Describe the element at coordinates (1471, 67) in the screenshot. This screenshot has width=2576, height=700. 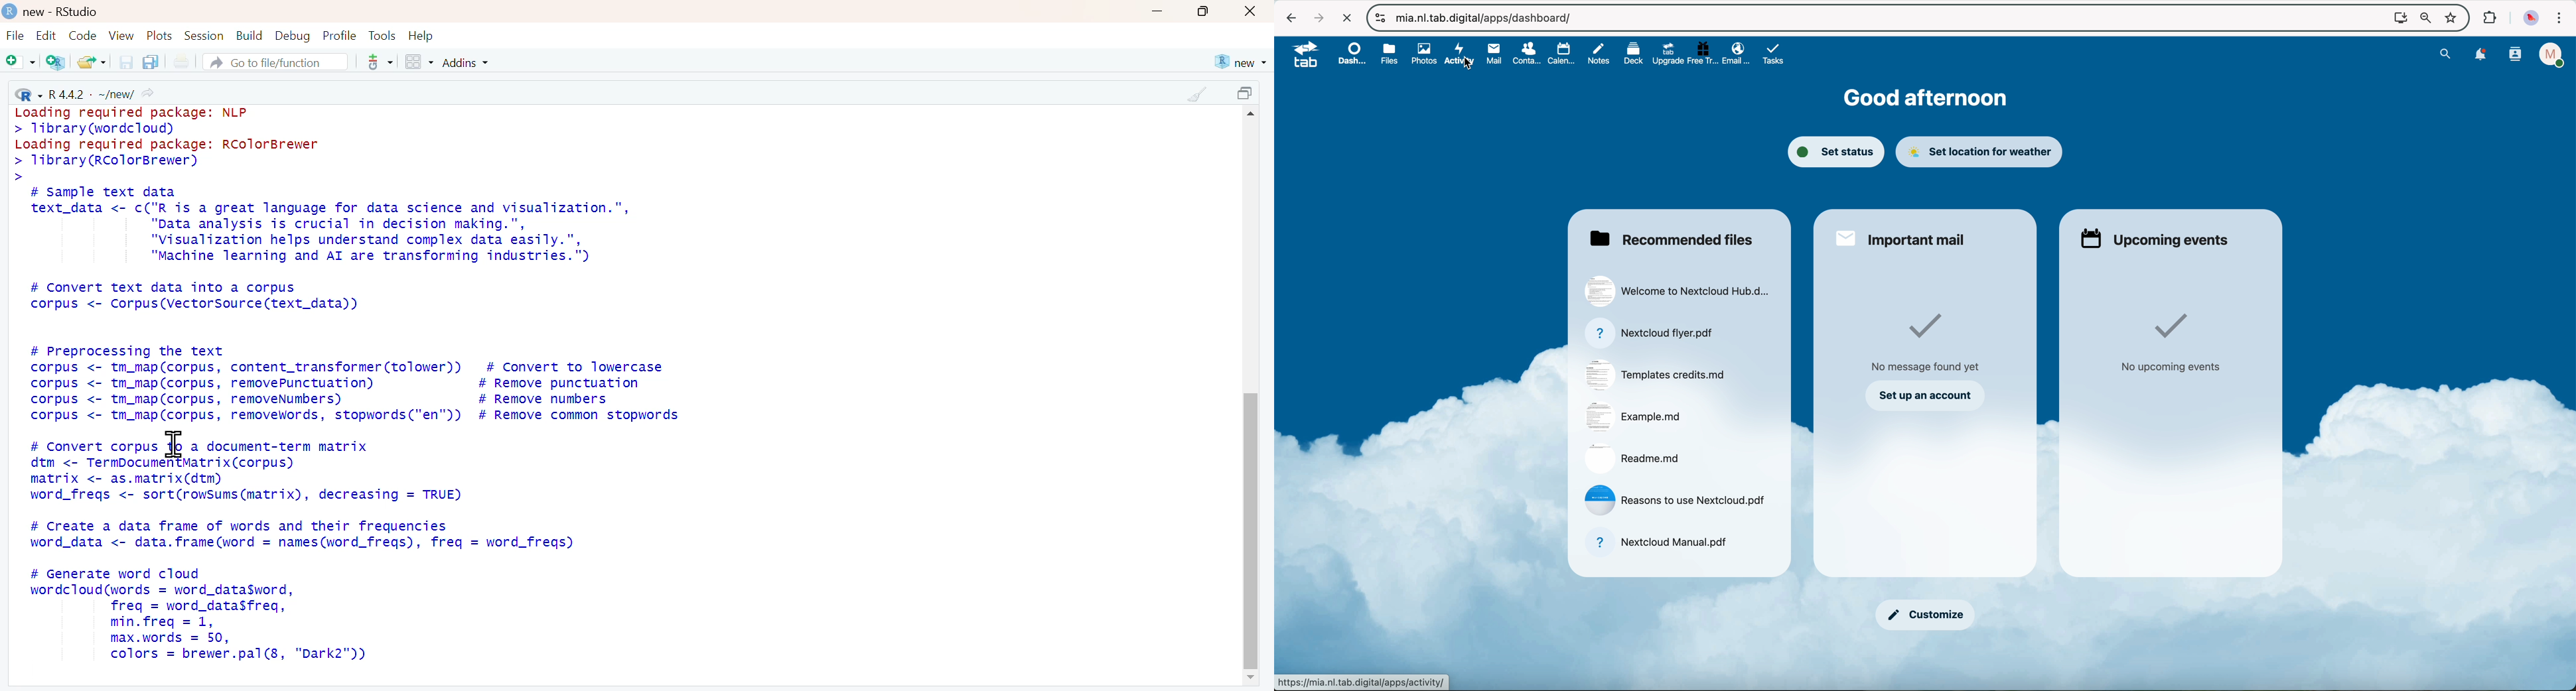
I see `cursor` at that location.